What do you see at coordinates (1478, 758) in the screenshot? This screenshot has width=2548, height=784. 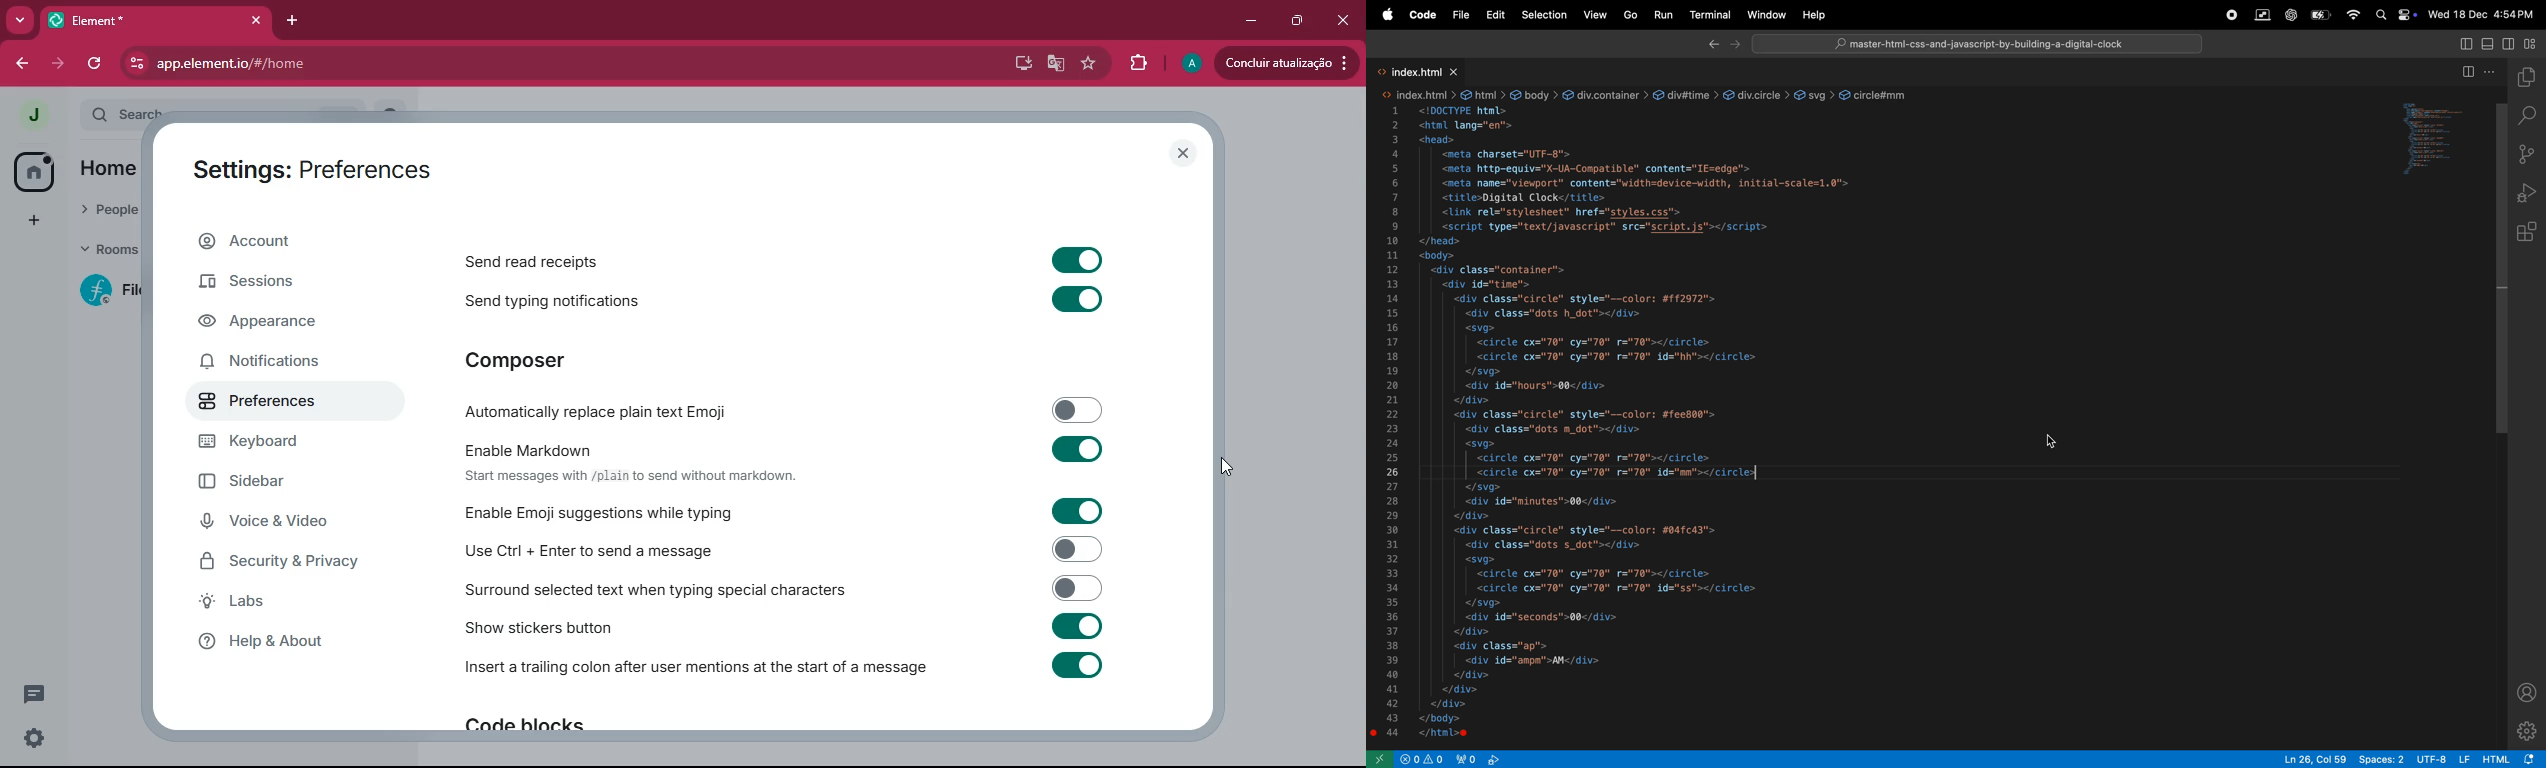 I see `view port` at bounding box center [1478, 758].